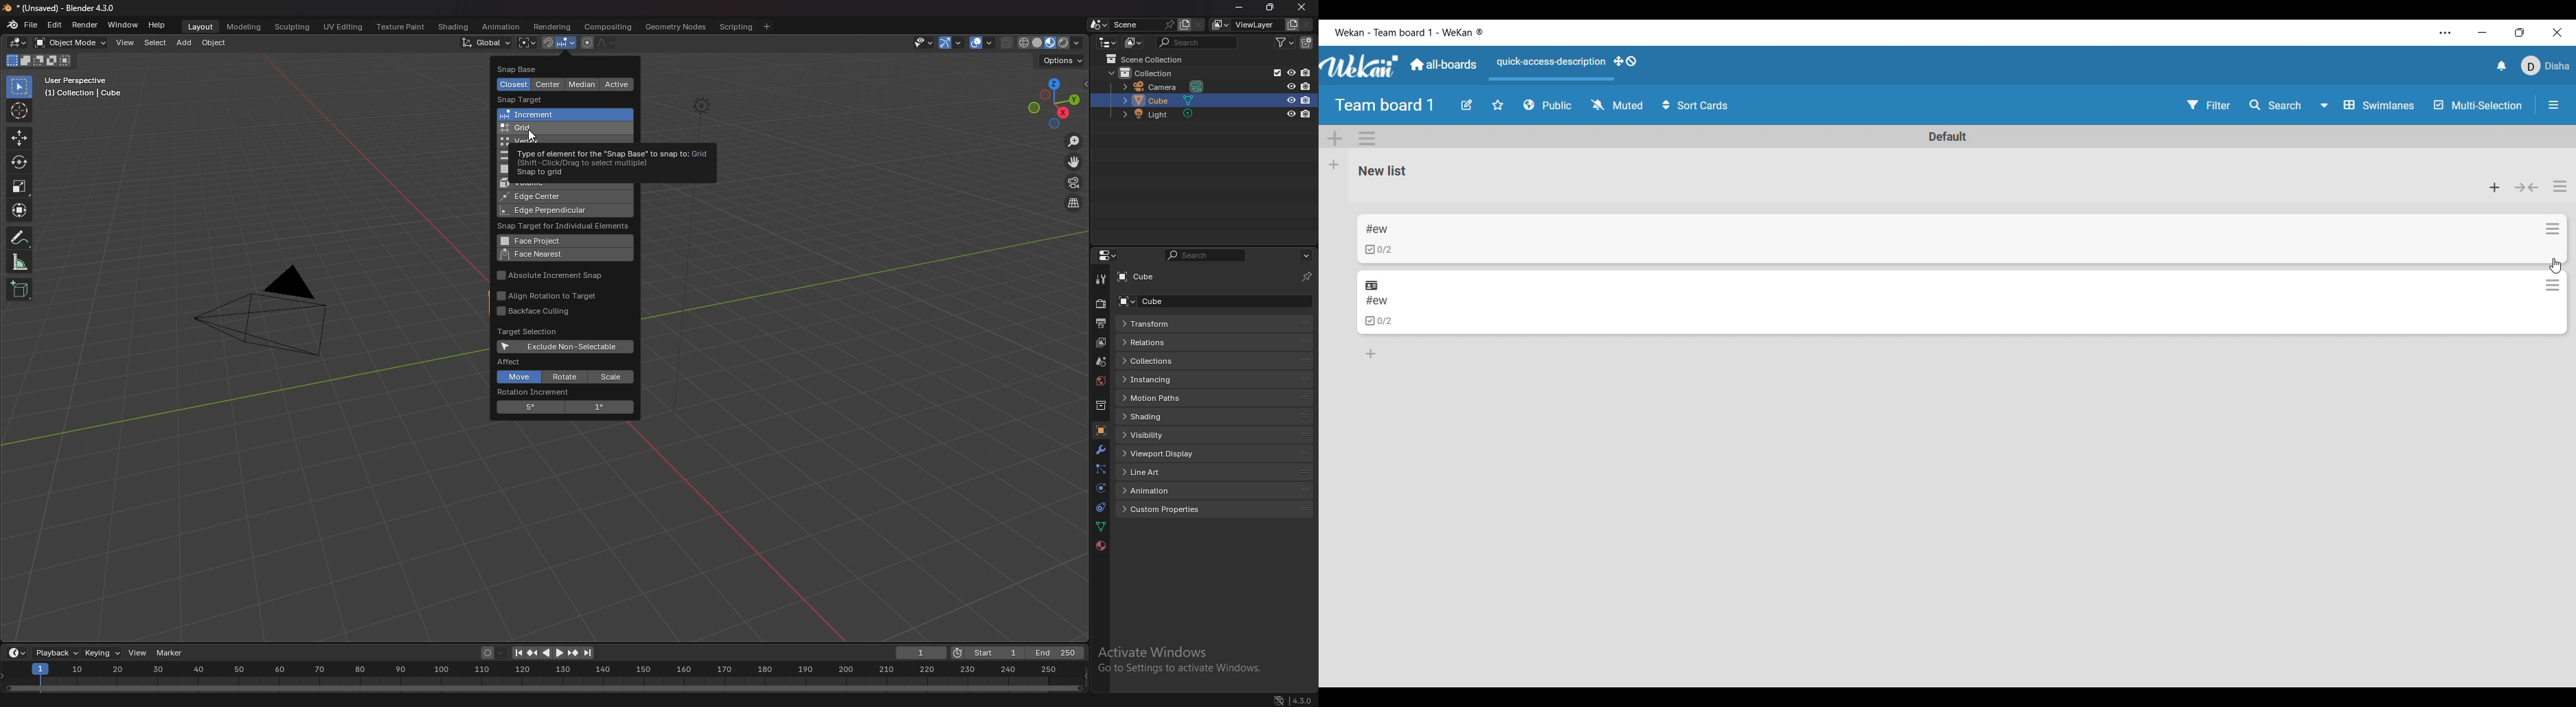  What do you see at coordinates (2560, 186) in the screenshot?
I see `List actions` at bounding box center [2560, 186].